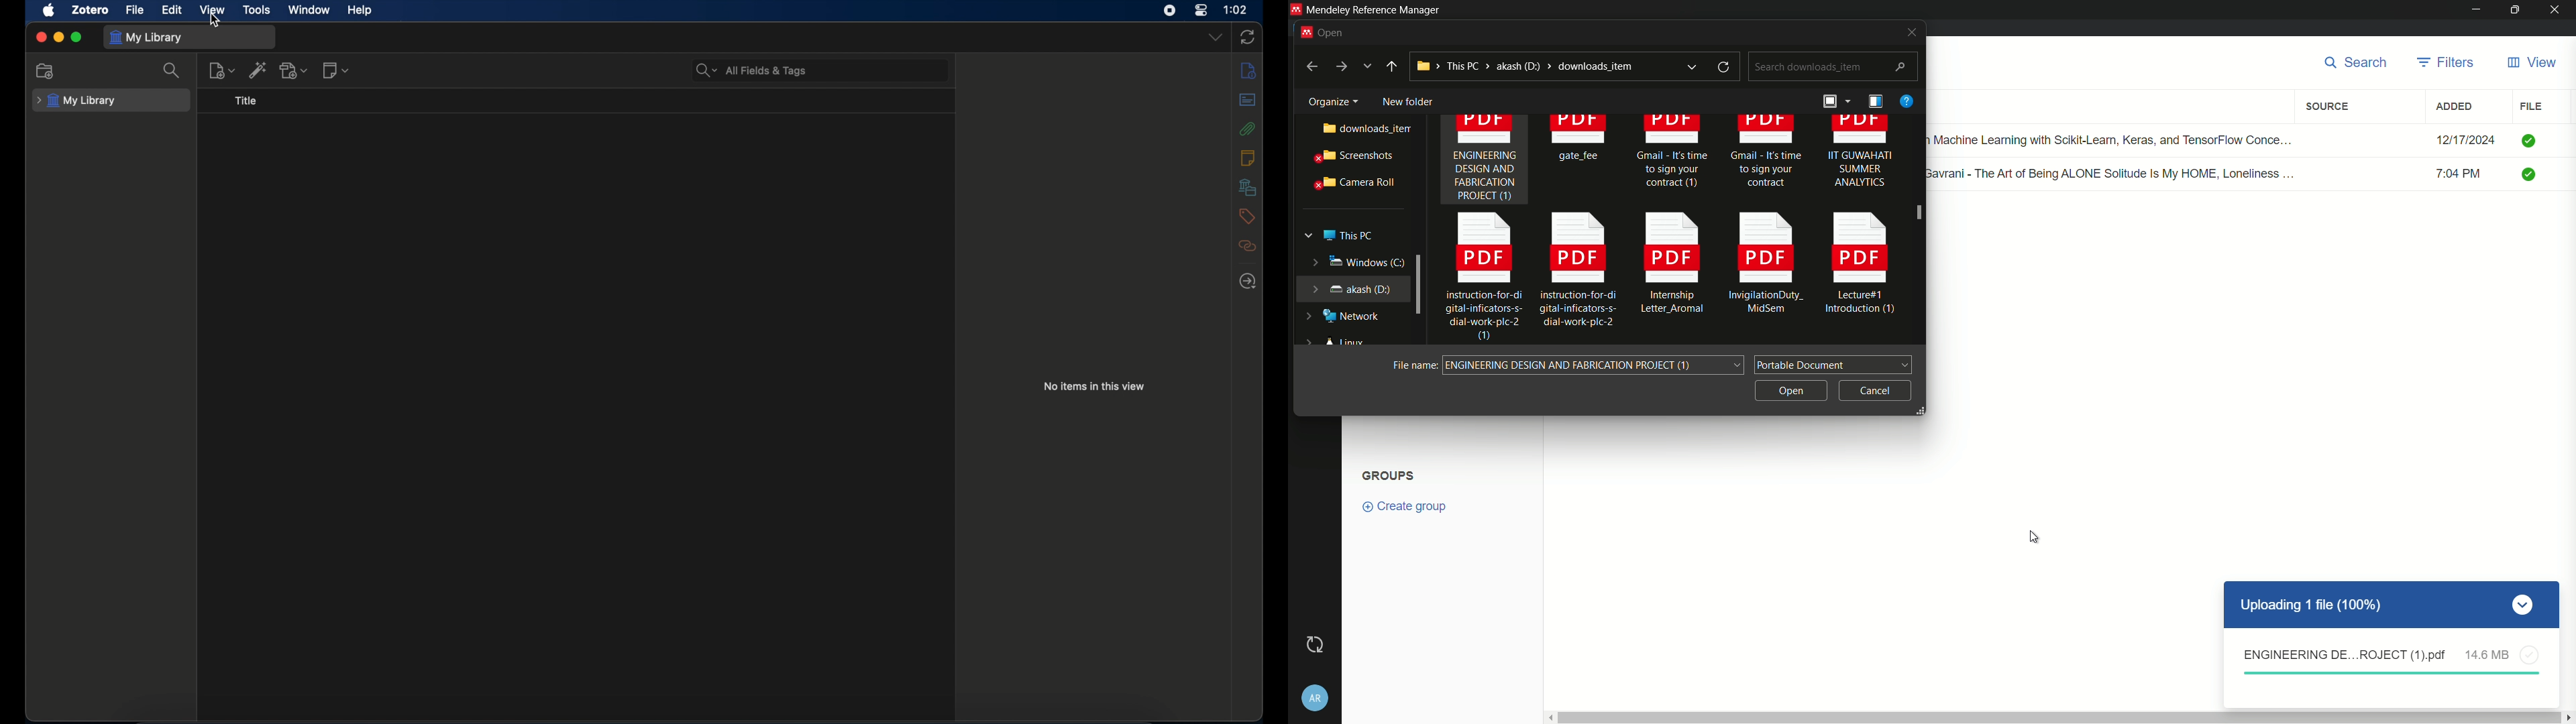 The height and width of the screenshot is (728, 2576). Describe the element at coordinates (1345, 316) in the screenshot. I see `network` at that location.